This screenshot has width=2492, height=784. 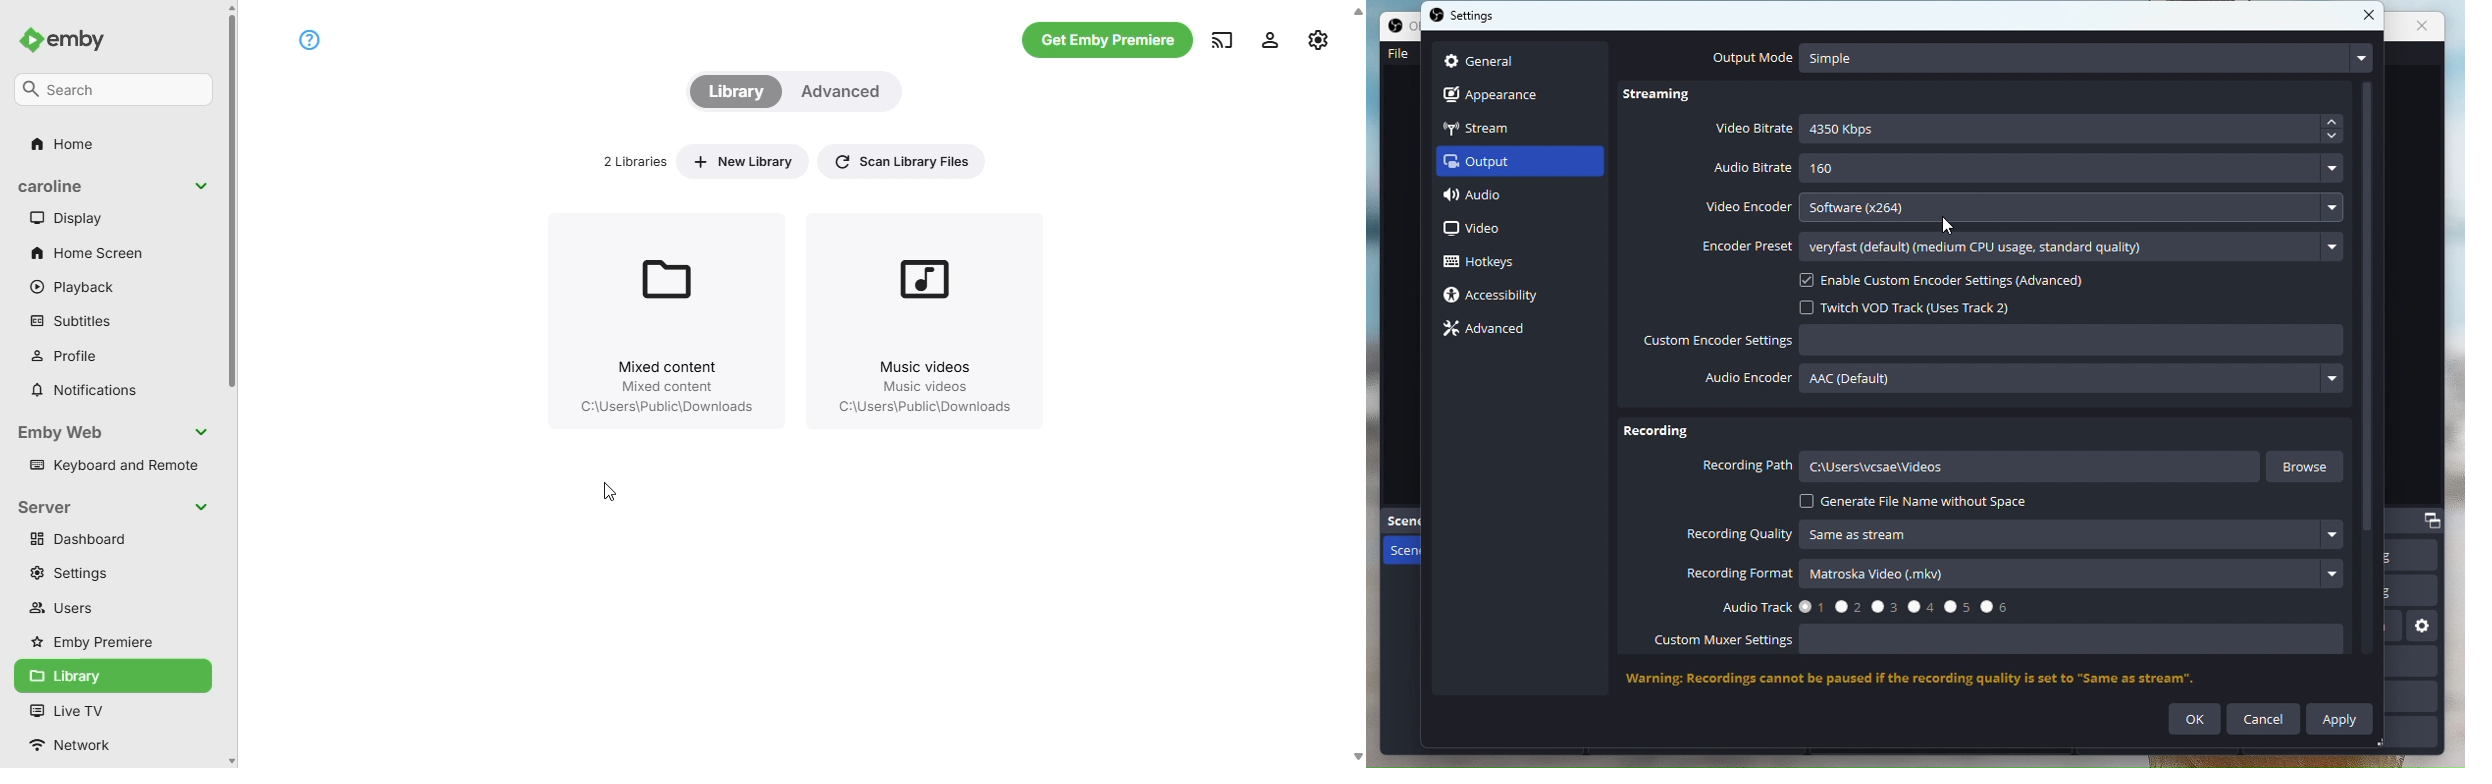 What do you see at coordinates (2265, 719) in the screenshot?
I see `Cancel` at bounding box center [2265, 719].